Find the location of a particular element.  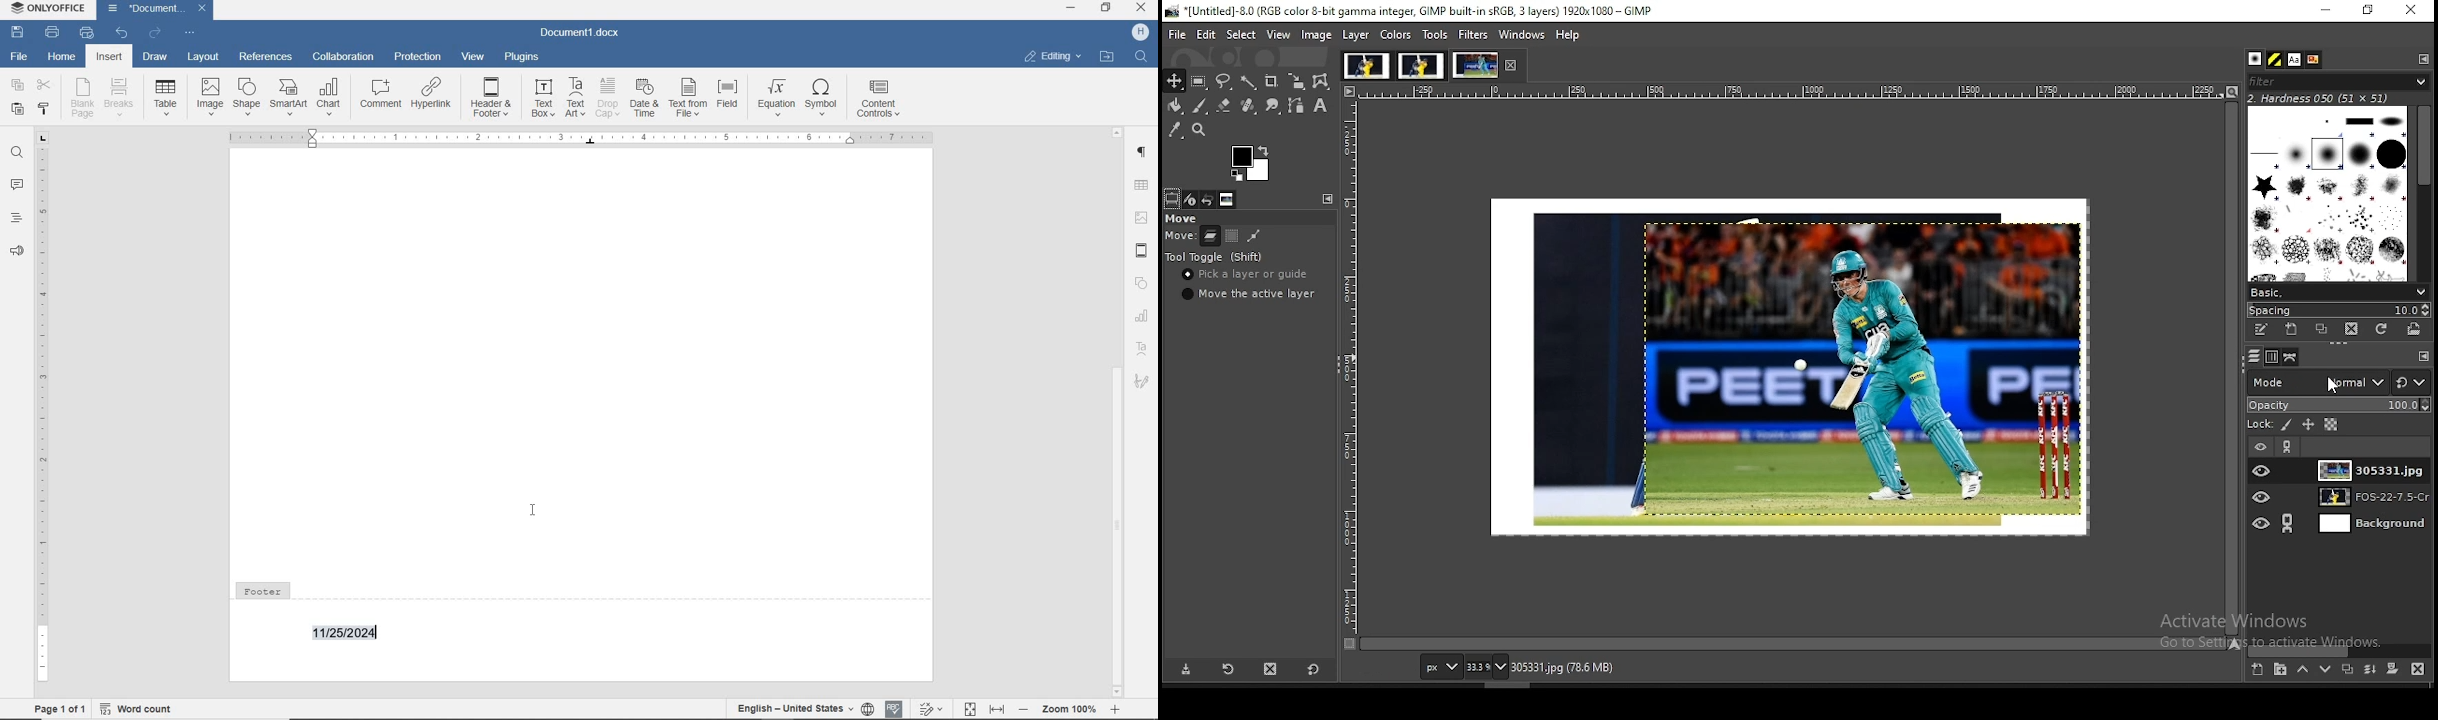

field is located at coordinates (730, 98).